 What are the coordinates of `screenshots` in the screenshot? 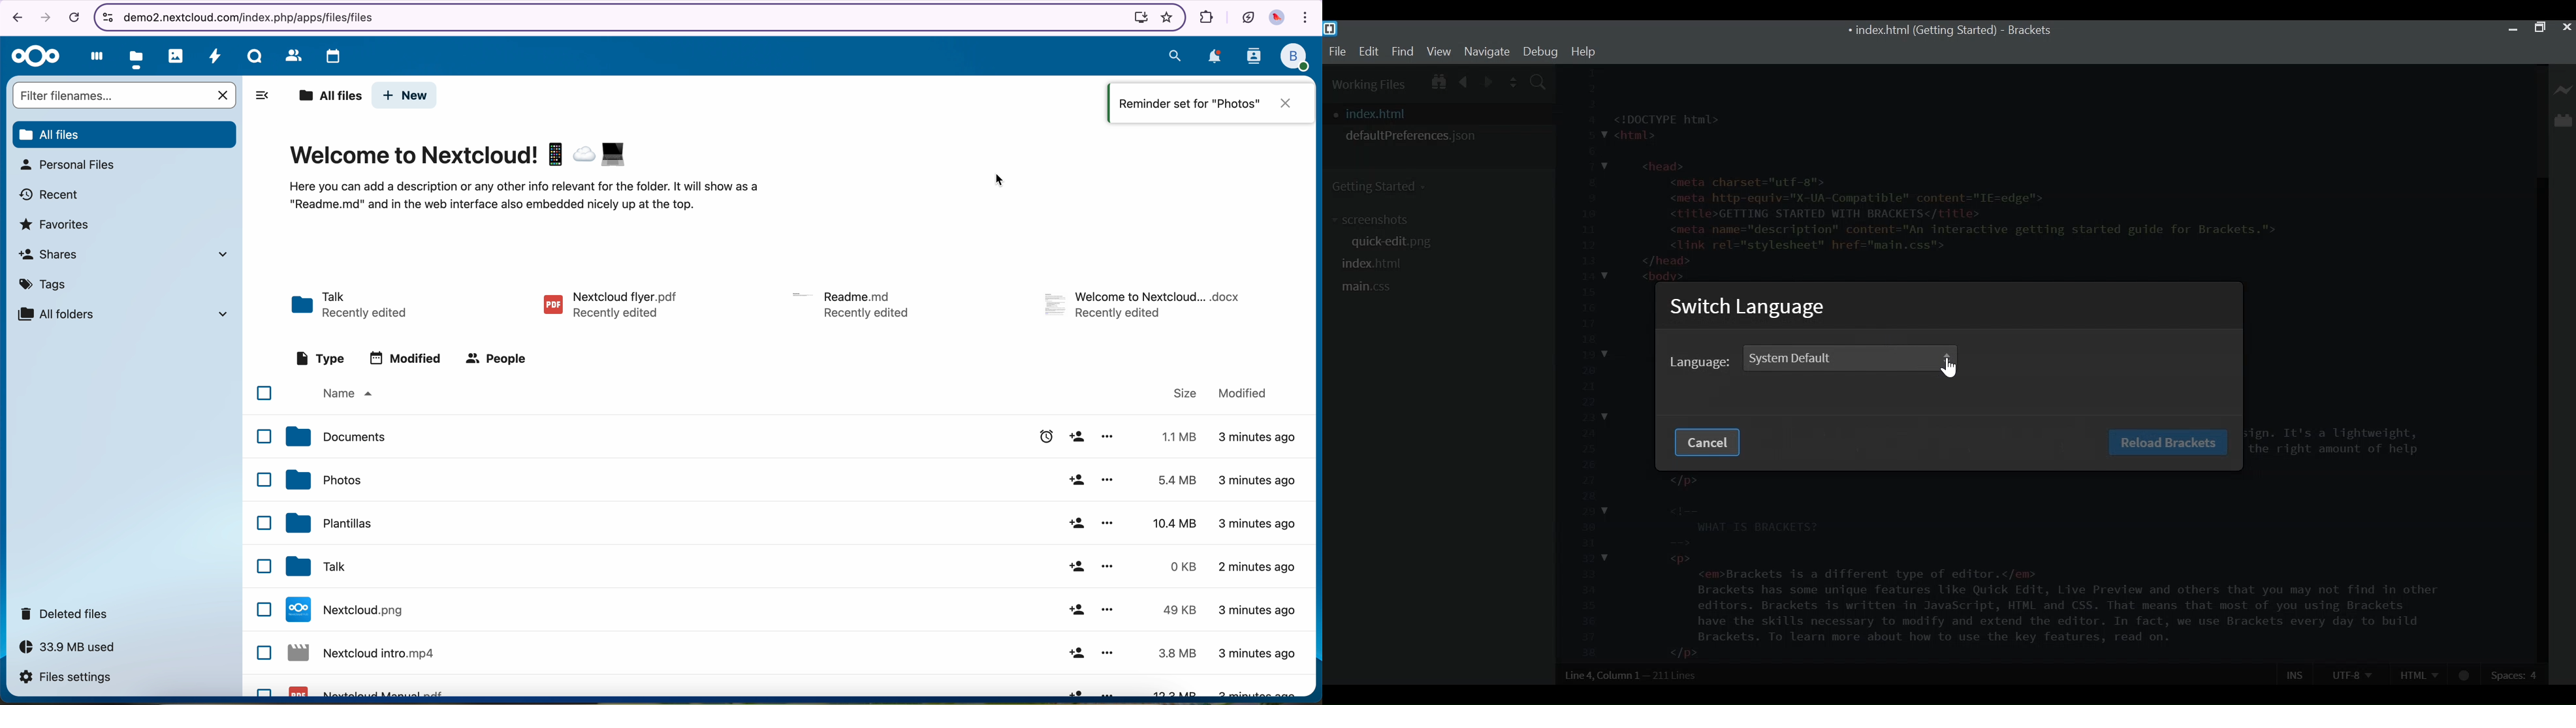 It's located at (1374, 220).